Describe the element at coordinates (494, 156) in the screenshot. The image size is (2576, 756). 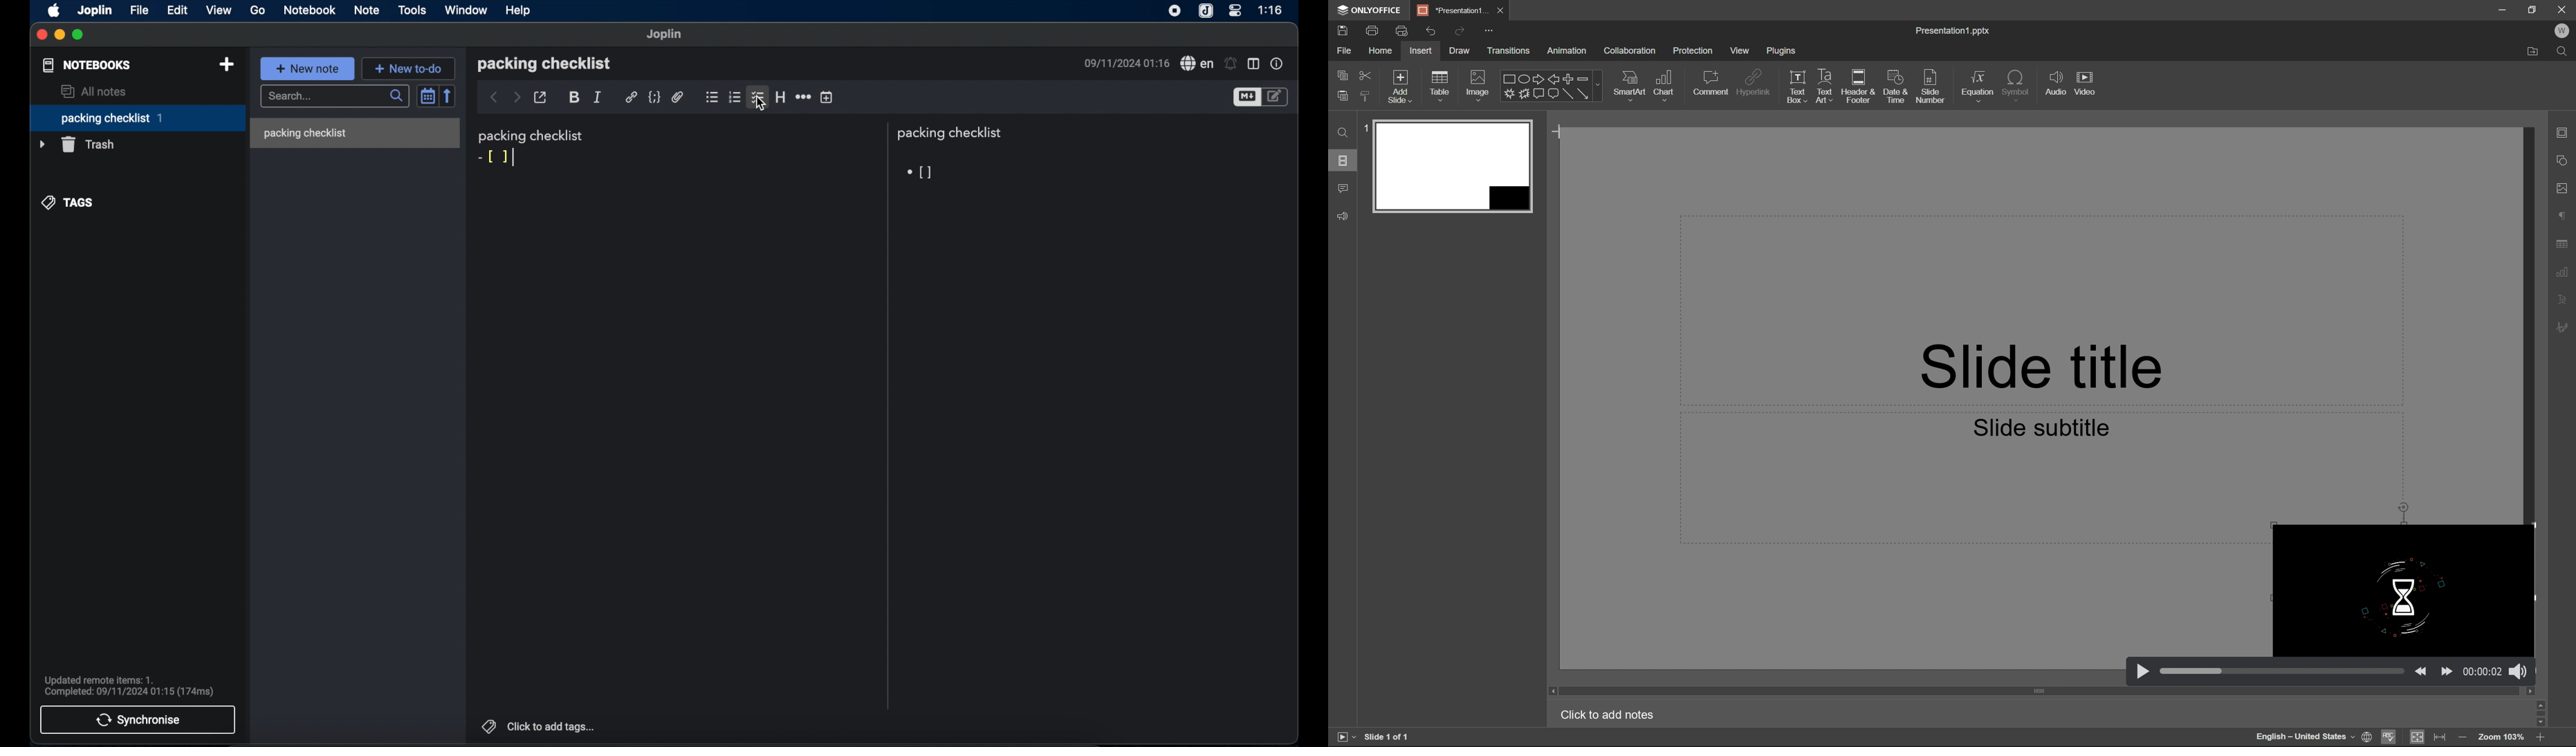
I see `markdown syntax` at that location.